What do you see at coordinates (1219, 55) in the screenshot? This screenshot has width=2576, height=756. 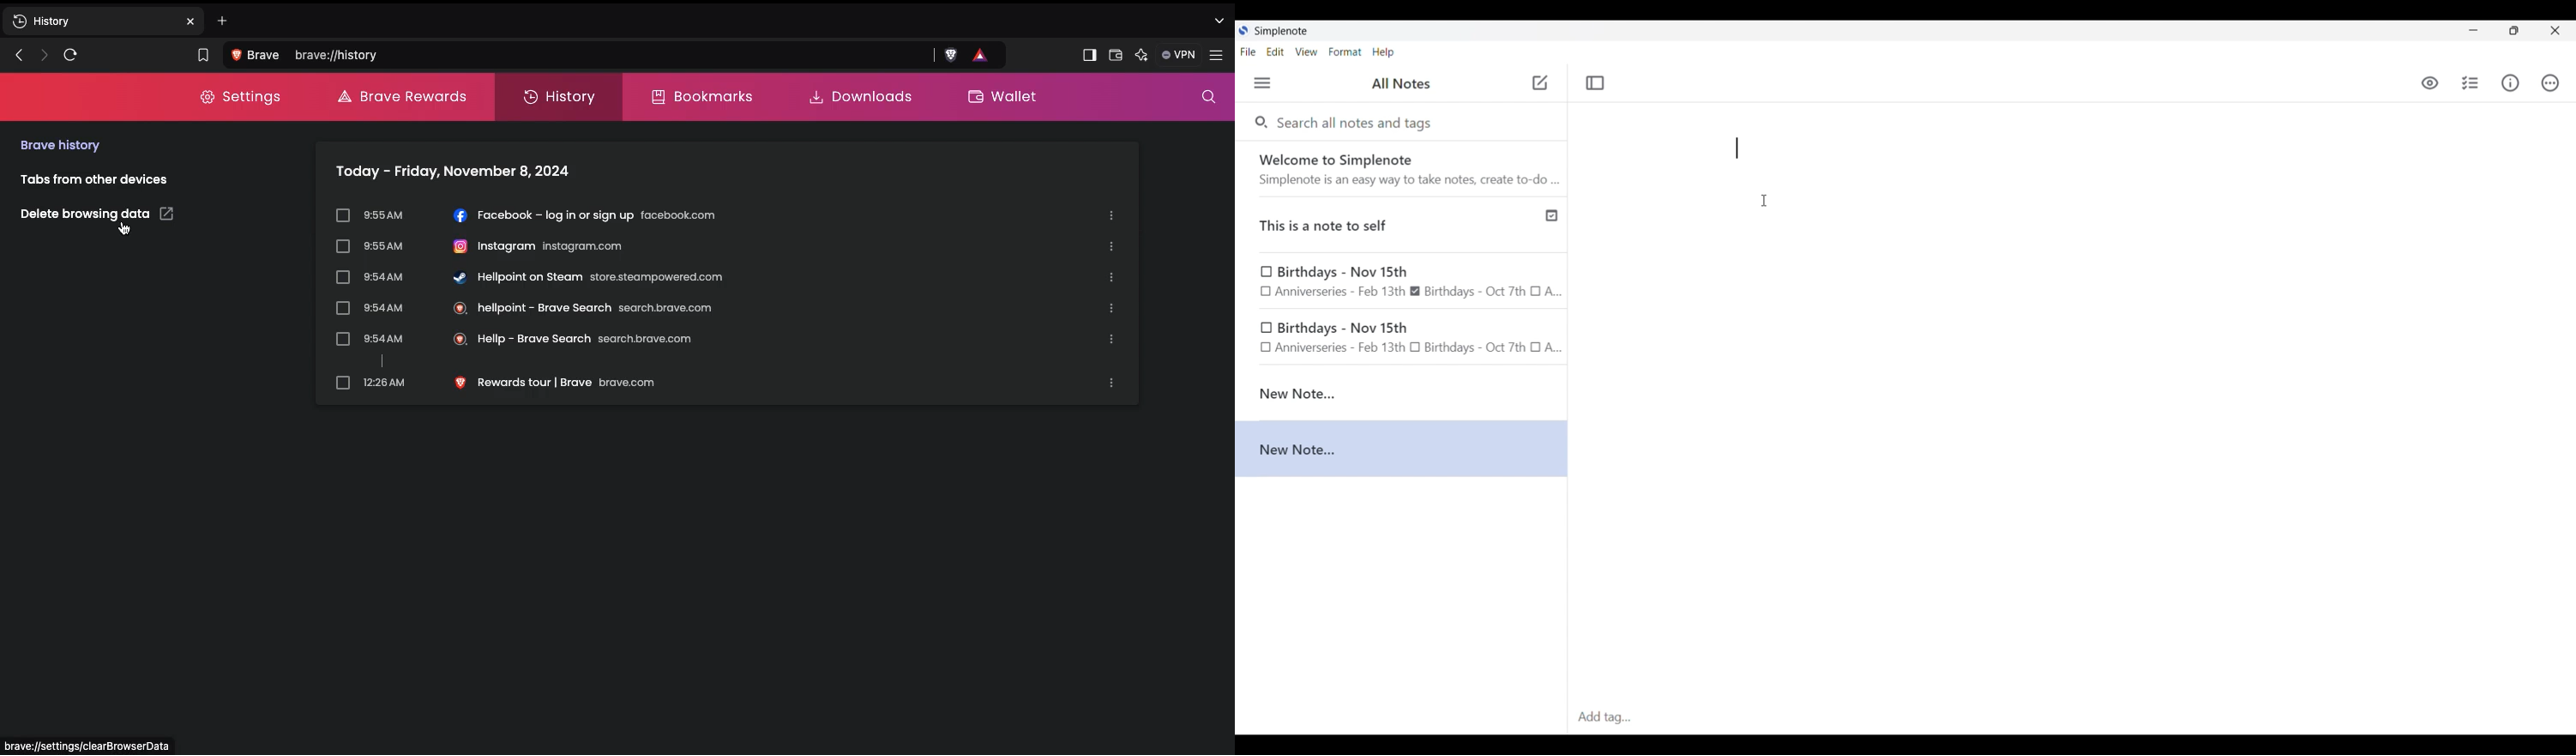 I see `Settings` at bounding box center [1219, 55].